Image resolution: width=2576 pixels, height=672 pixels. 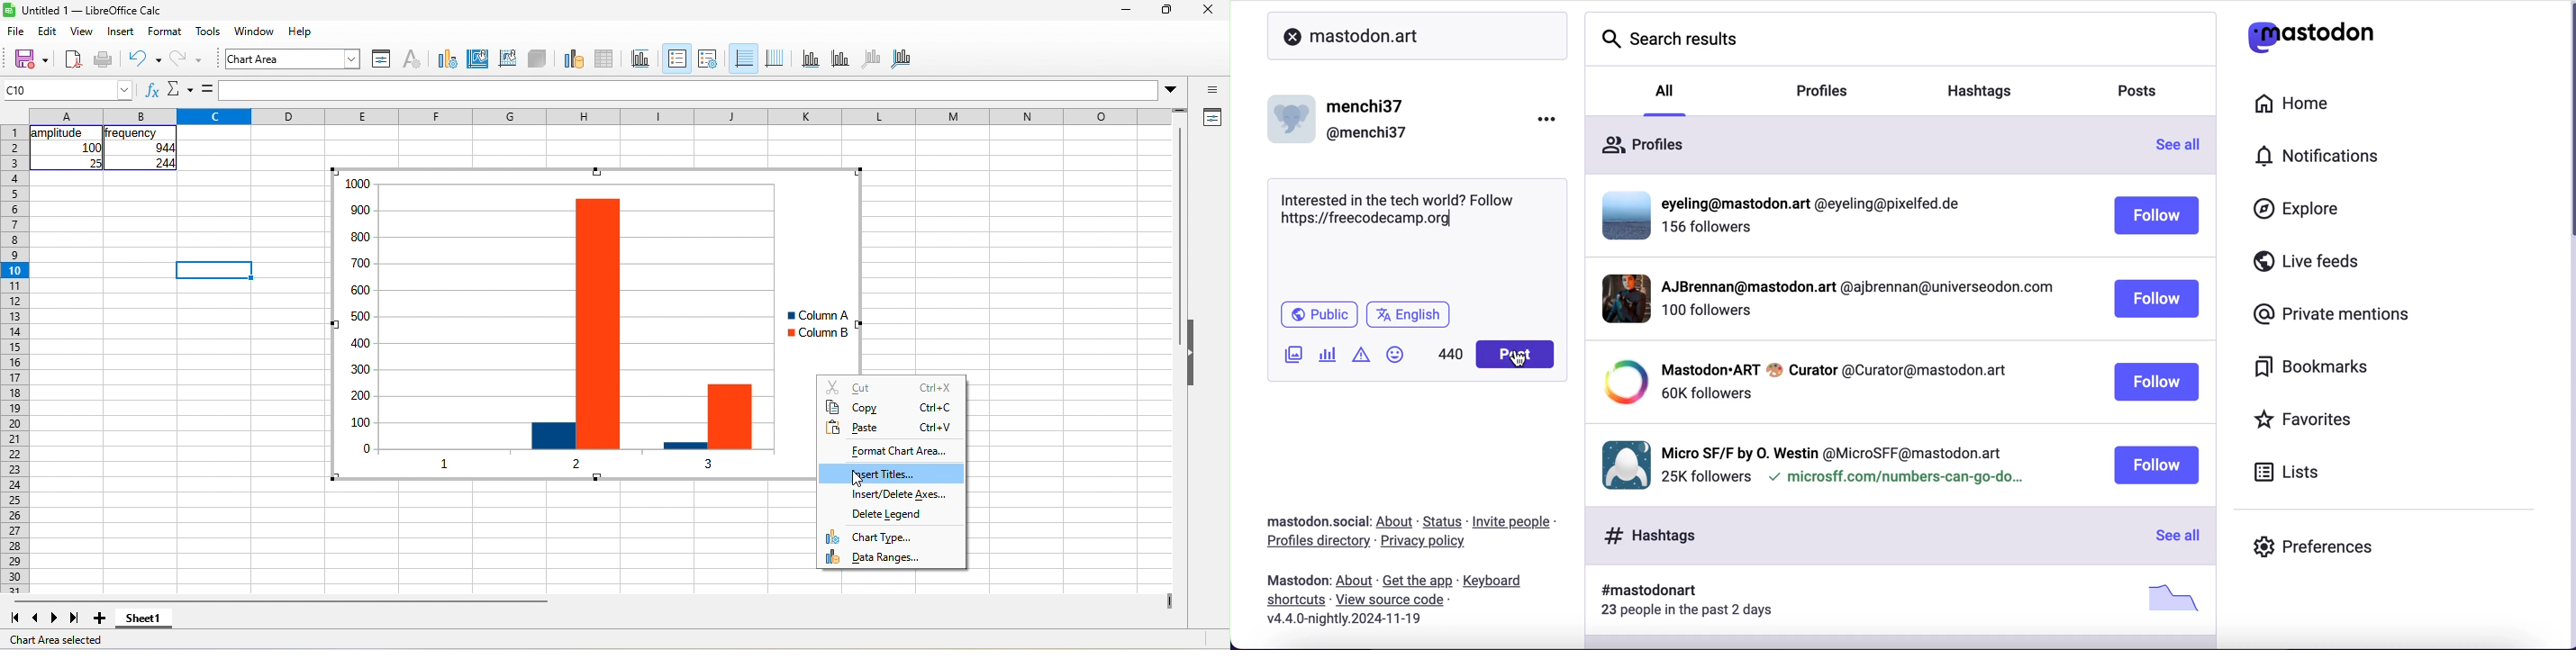 I want to click on 440 characters remaining, so click(x=1453, y=356).